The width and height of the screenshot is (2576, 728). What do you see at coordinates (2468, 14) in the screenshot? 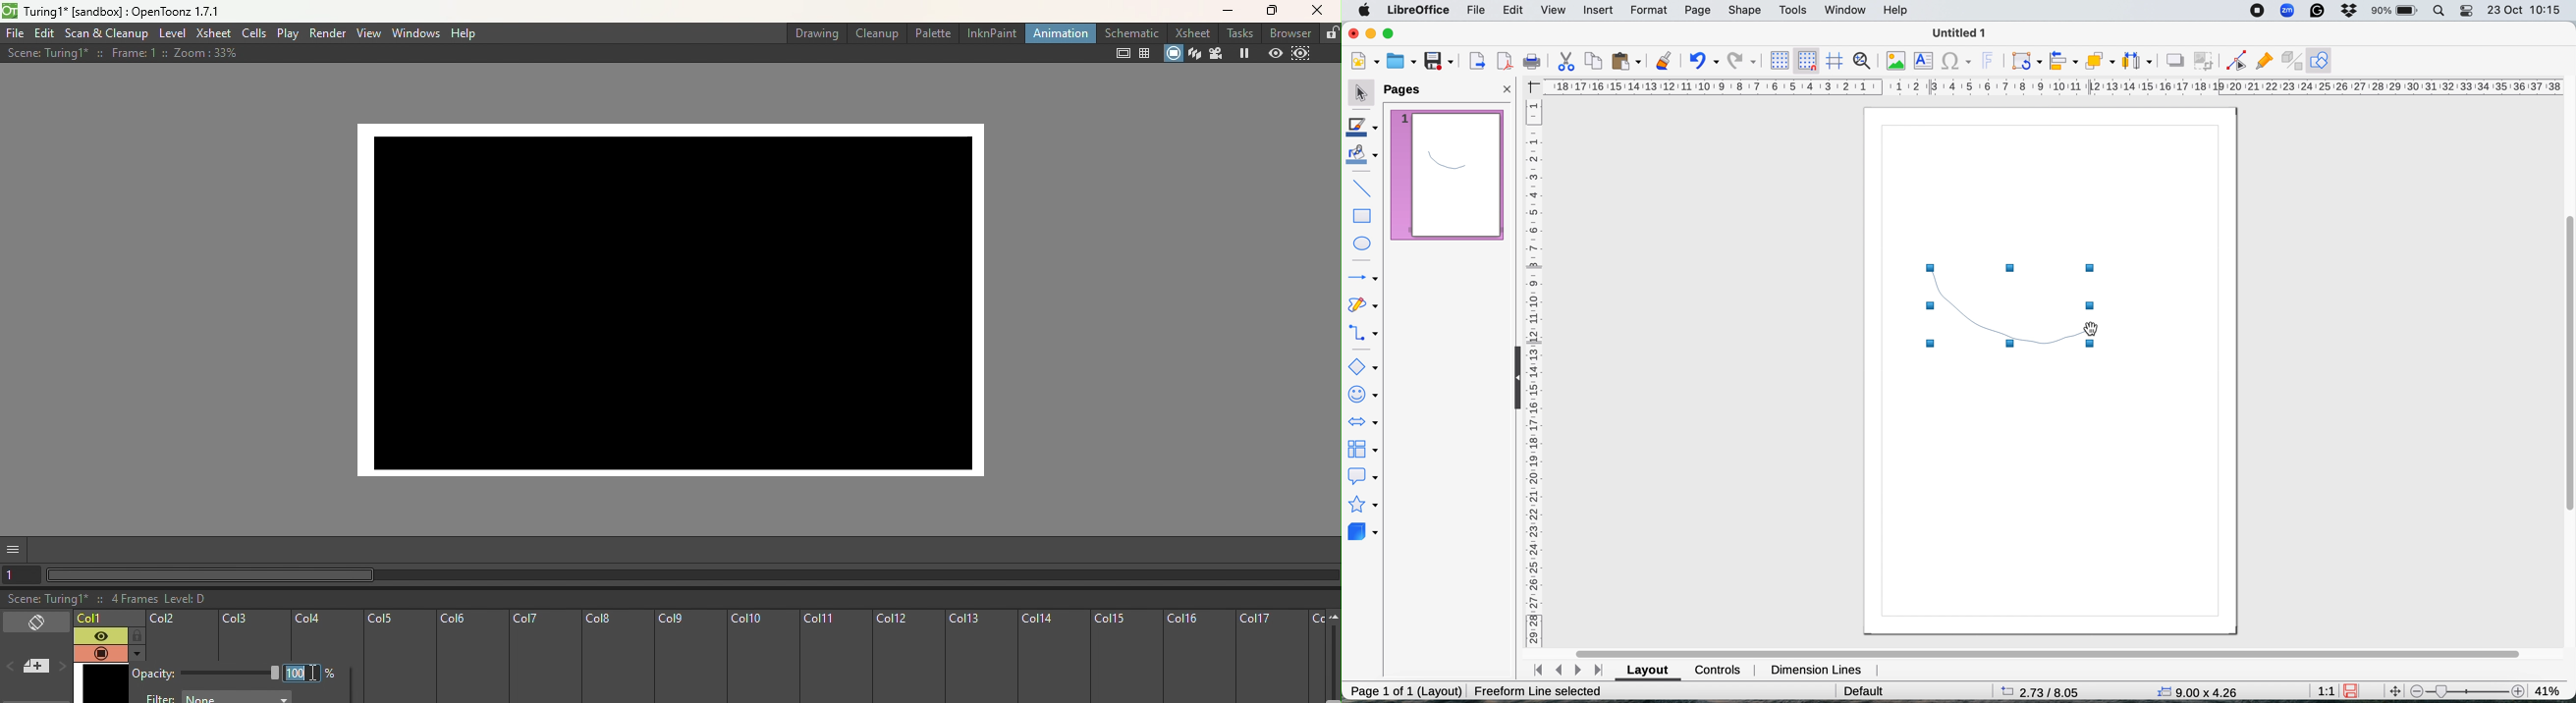
I see `control center` at bounding box center [2468, 14].